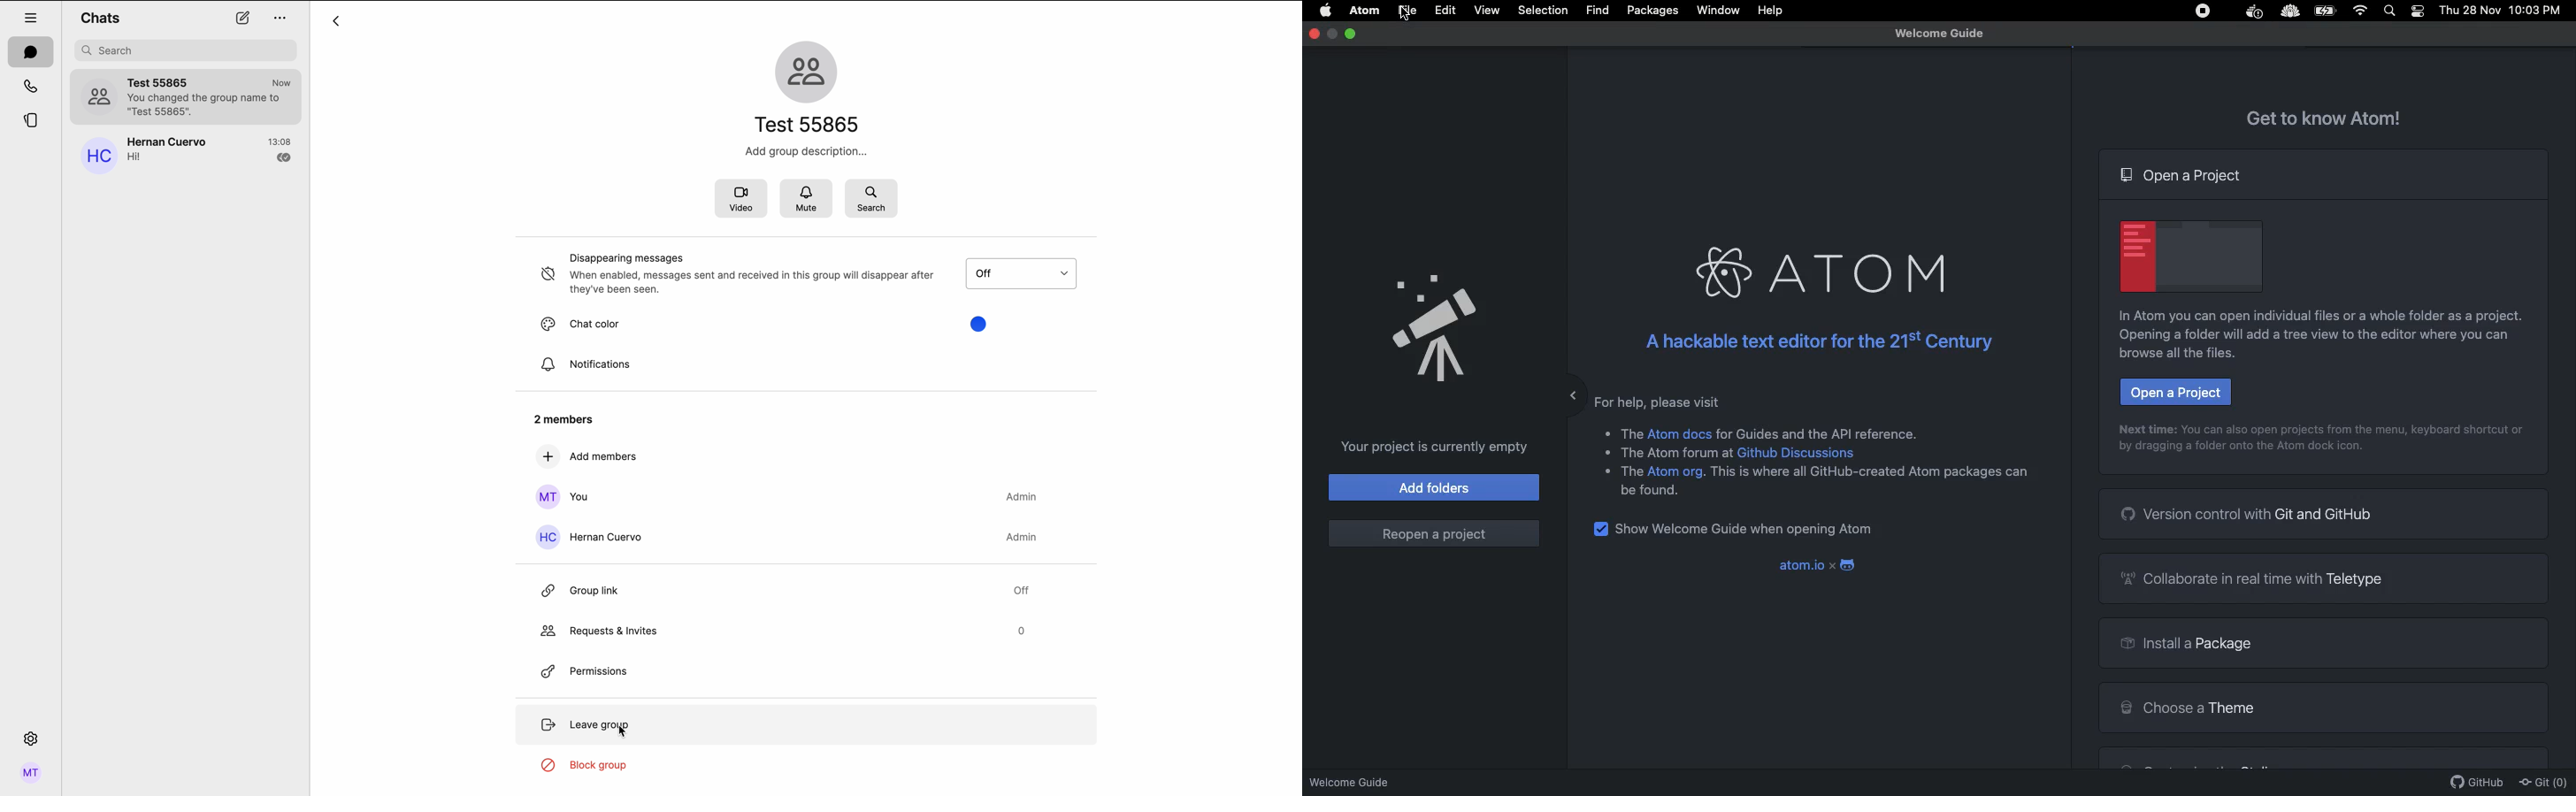  What do you see at coordinates (1939, 34) in the screenshot?
I see `Welcome guide` at bounding box center [1939, 34].